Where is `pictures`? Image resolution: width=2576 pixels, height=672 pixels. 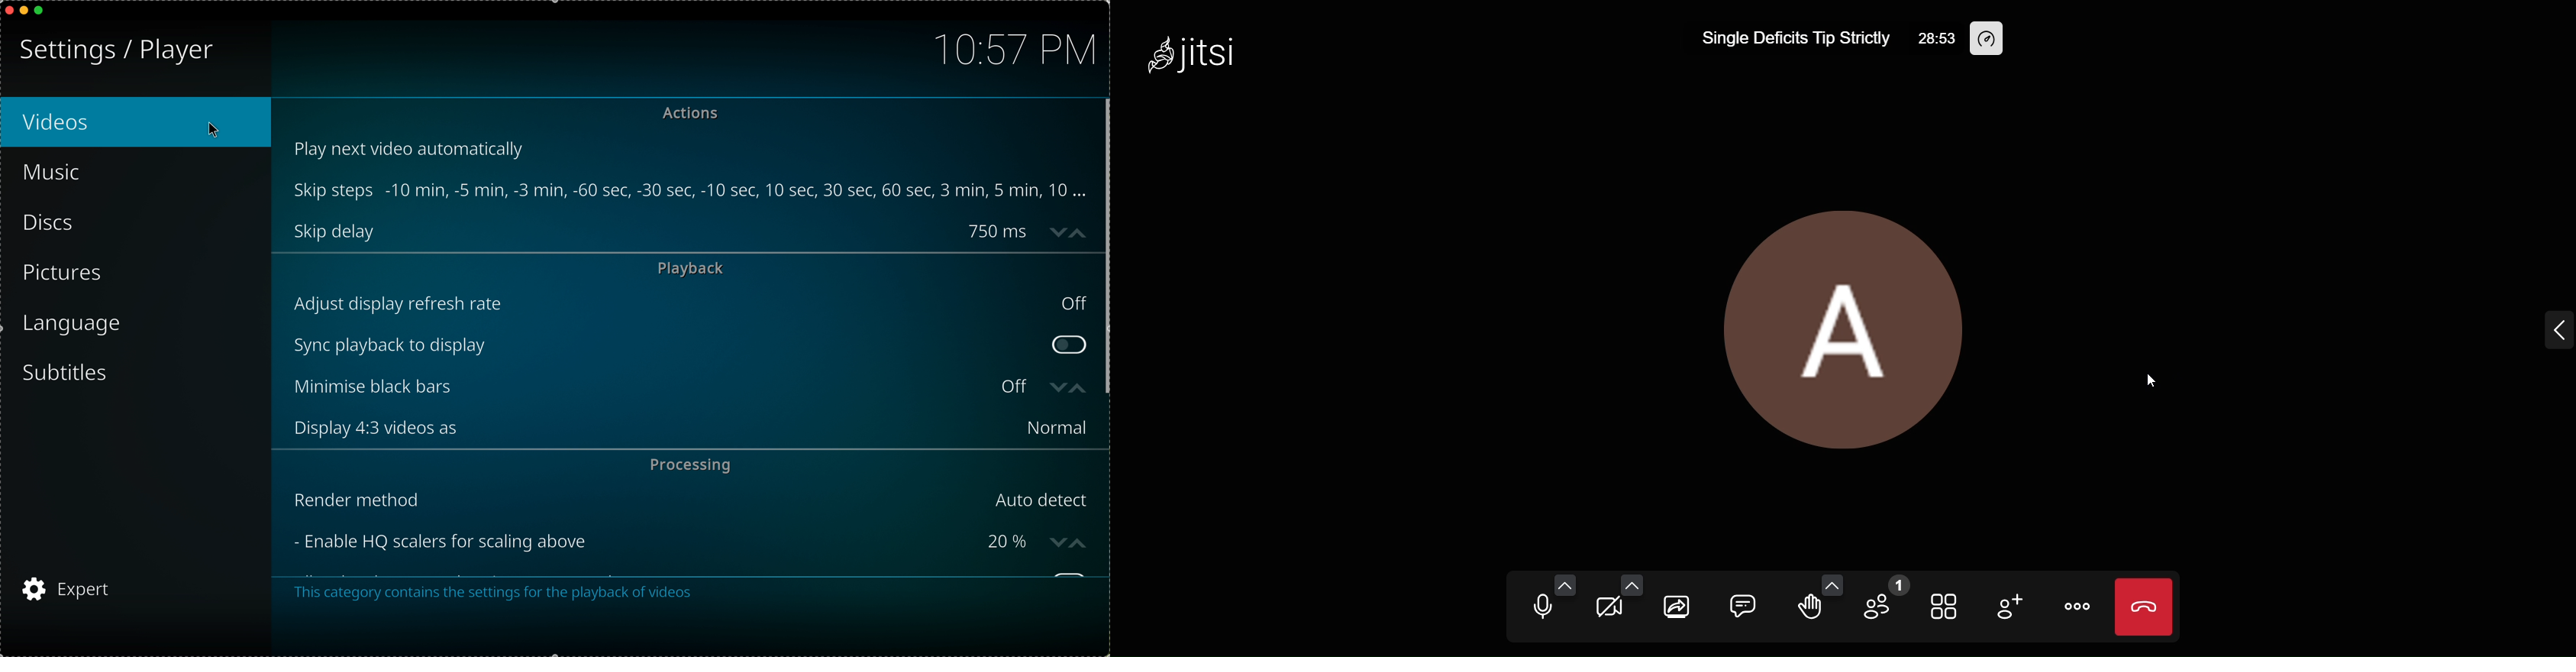 pictures is located at coordinates (66, 275).